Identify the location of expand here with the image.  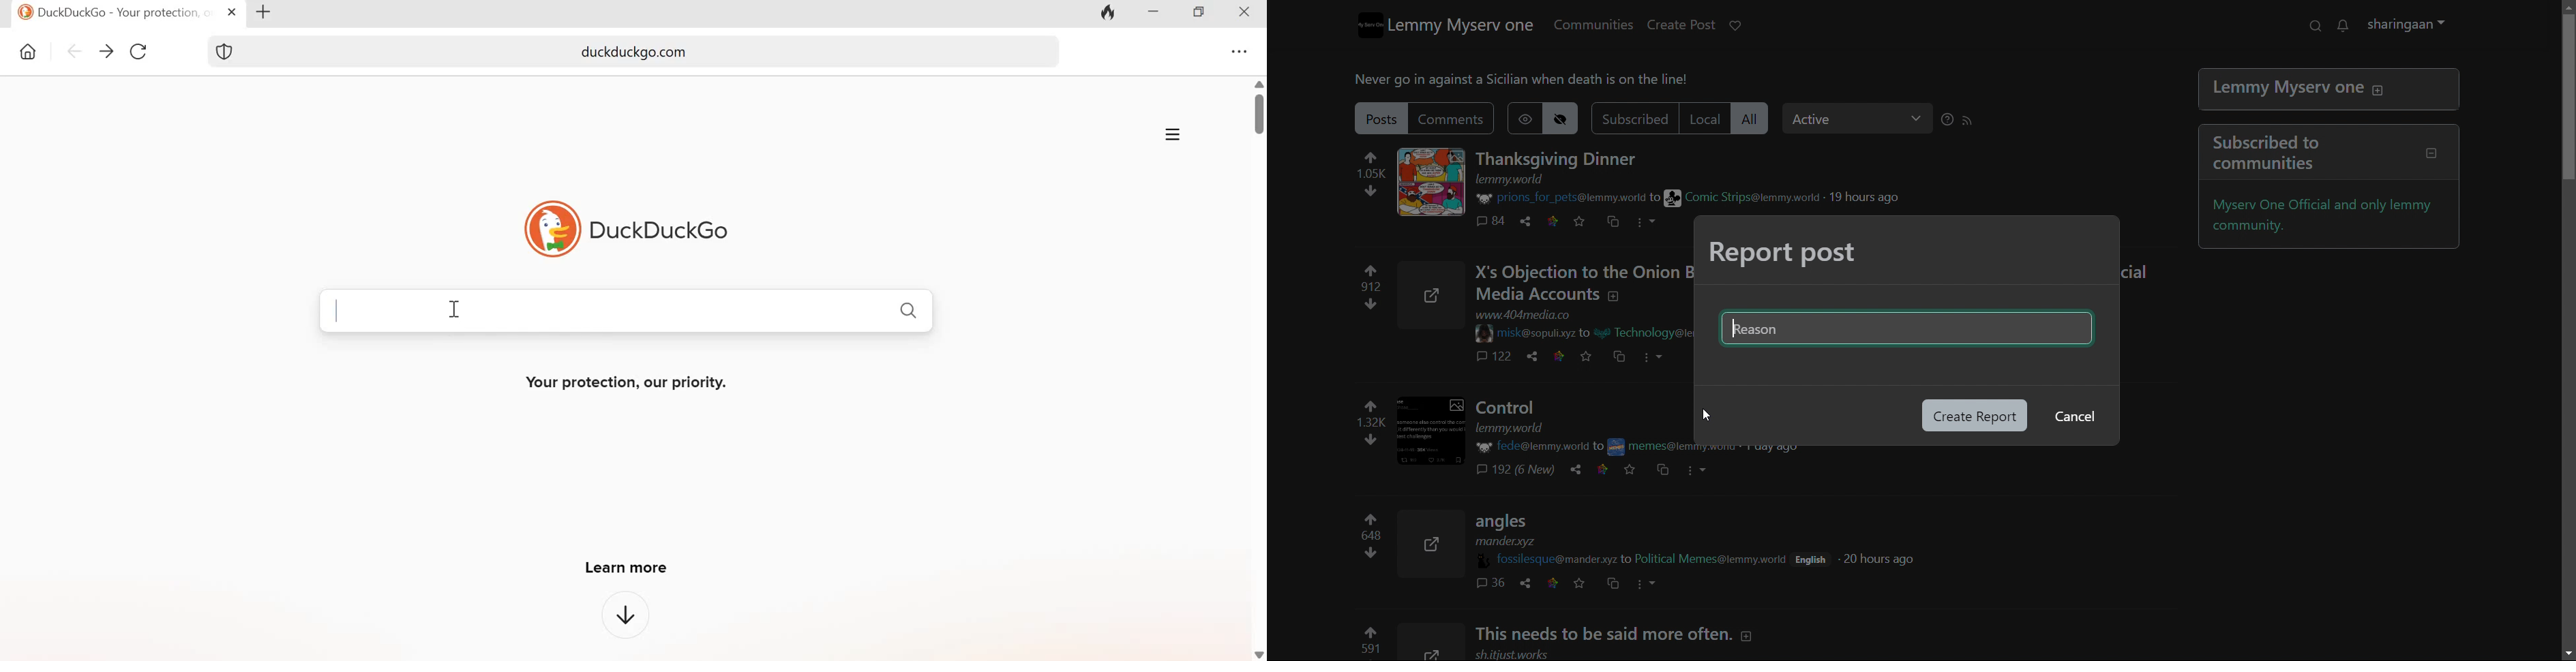
(1438, 182).